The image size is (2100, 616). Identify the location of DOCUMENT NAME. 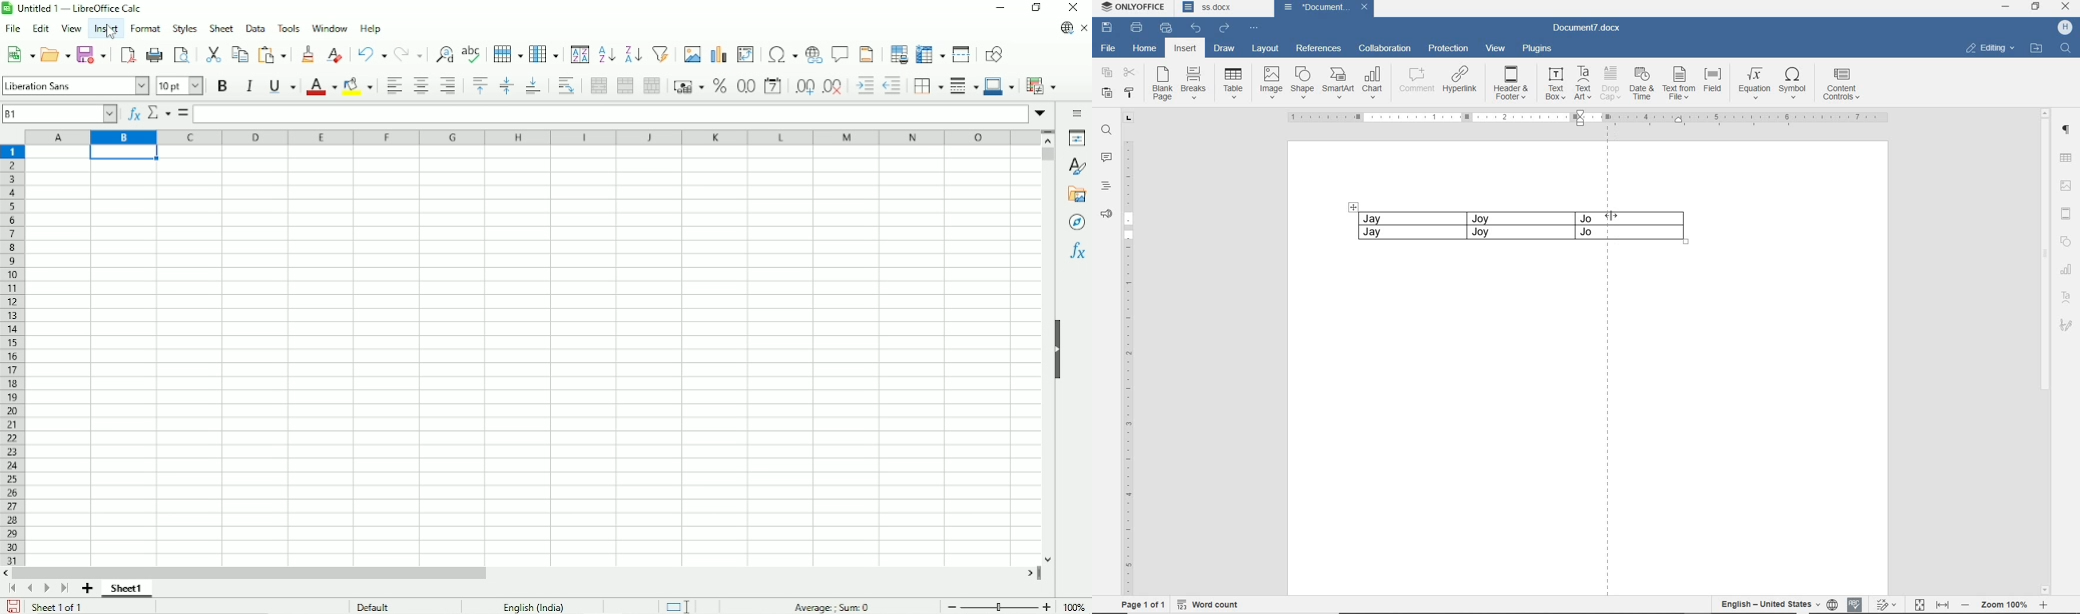
(1589, 29).